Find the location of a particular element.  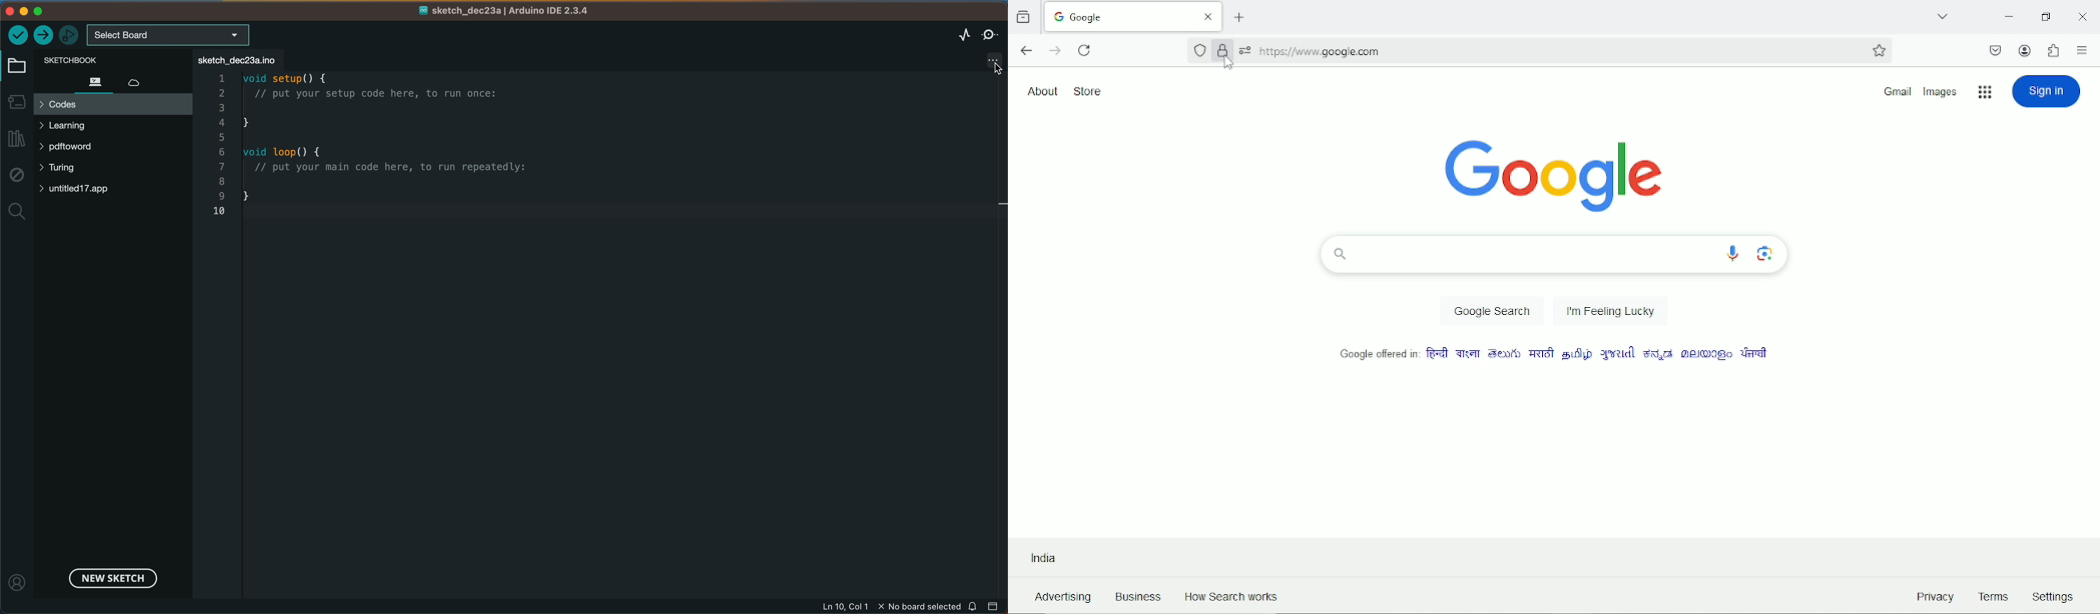

Close is located at coordinates (2082, 15).